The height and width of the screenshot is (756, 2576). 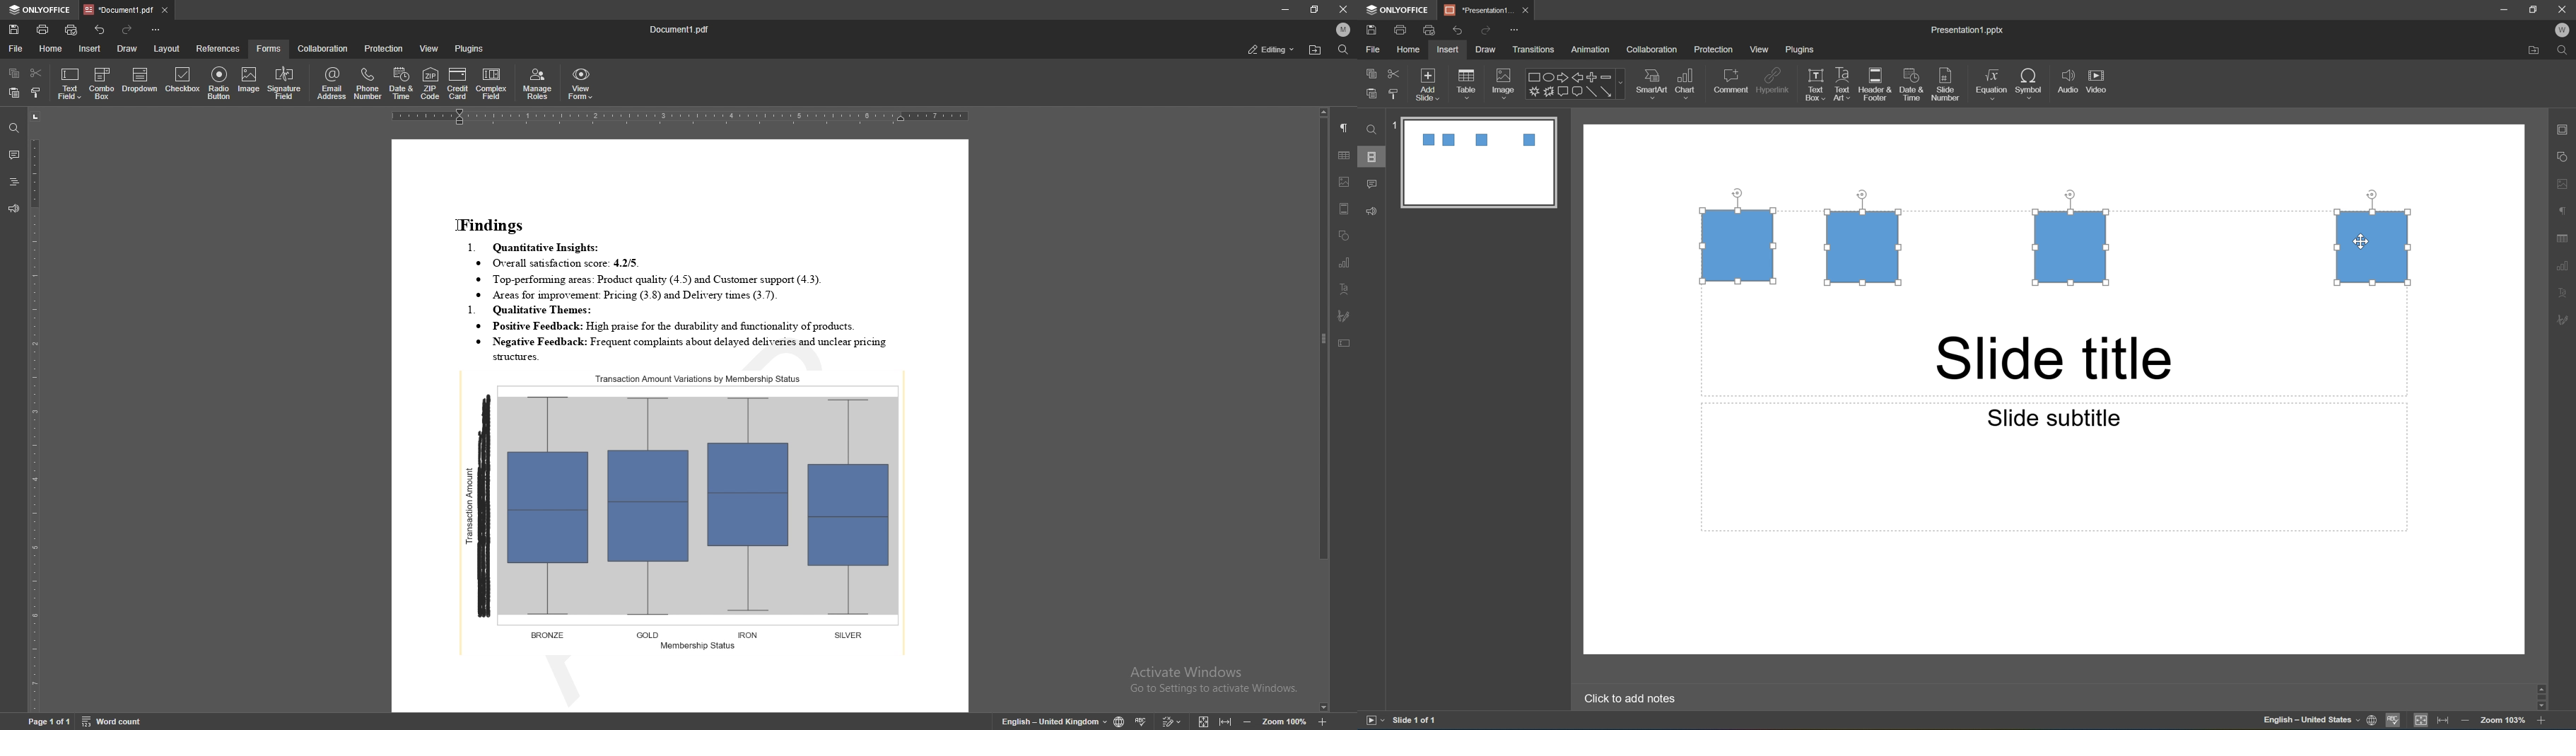 I want to click on image settings, so click(x=2567, y=186).